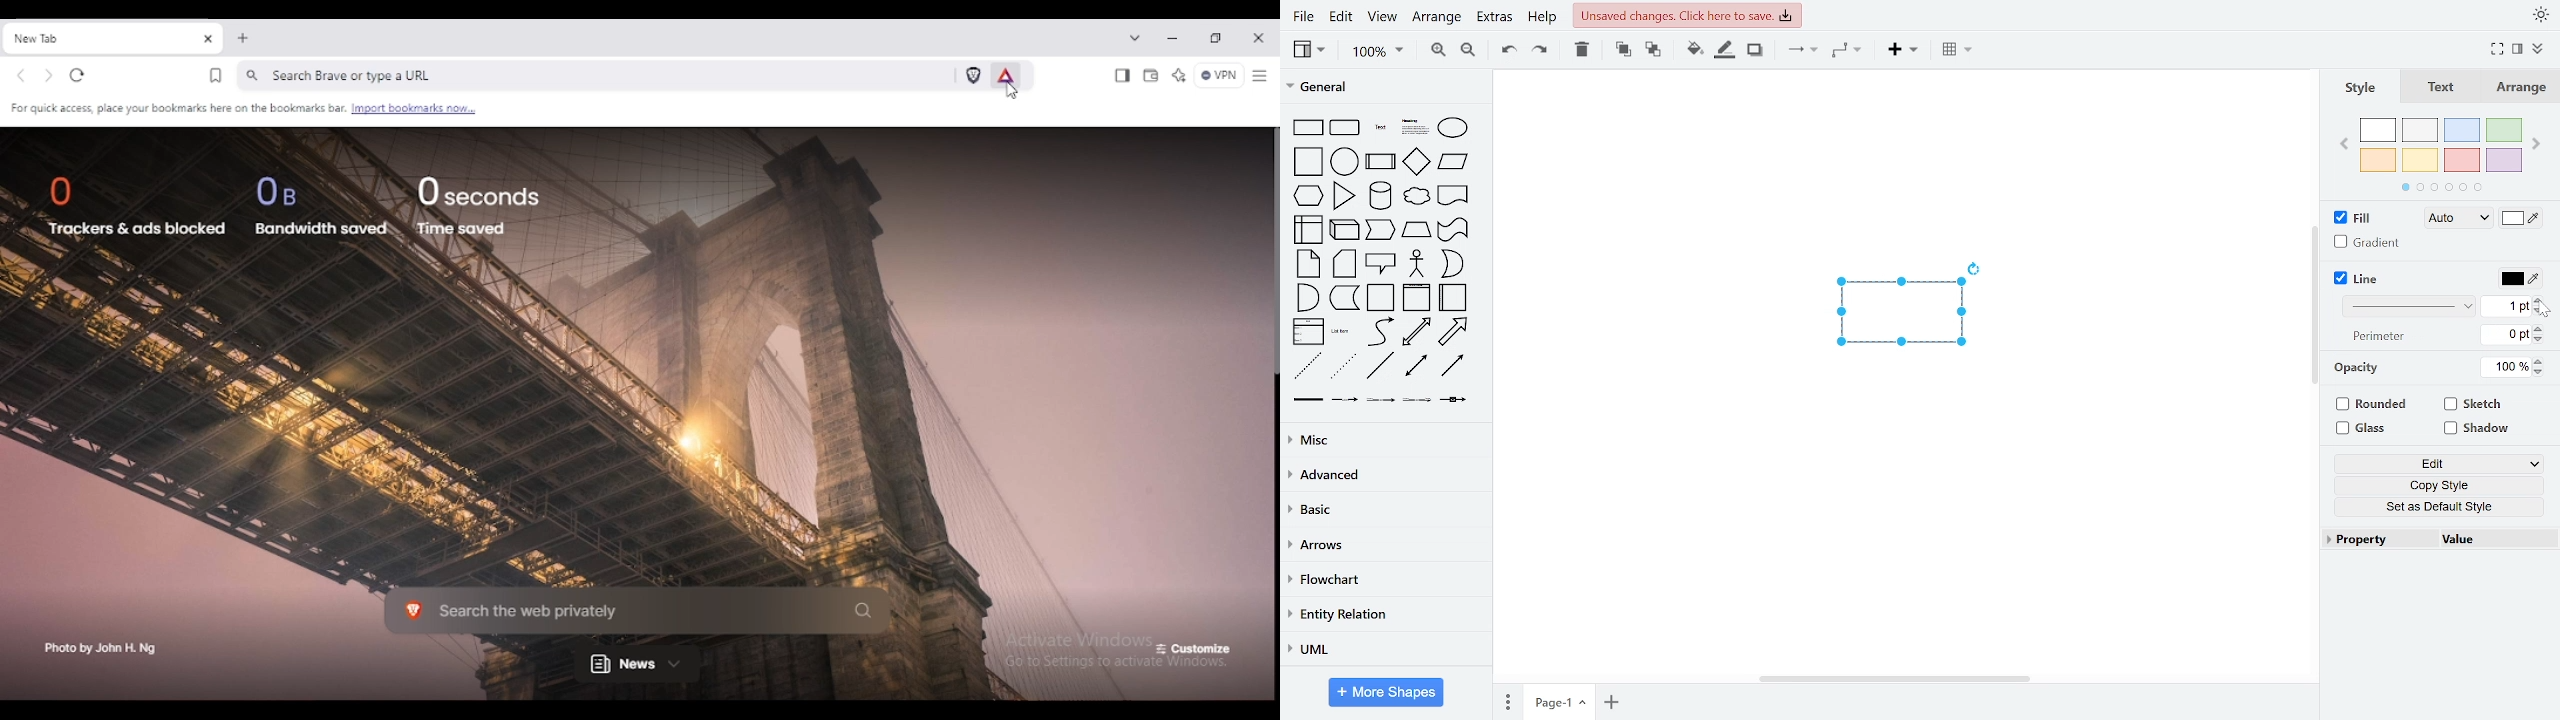  I want to click on general shapes, so click(1453, 366).